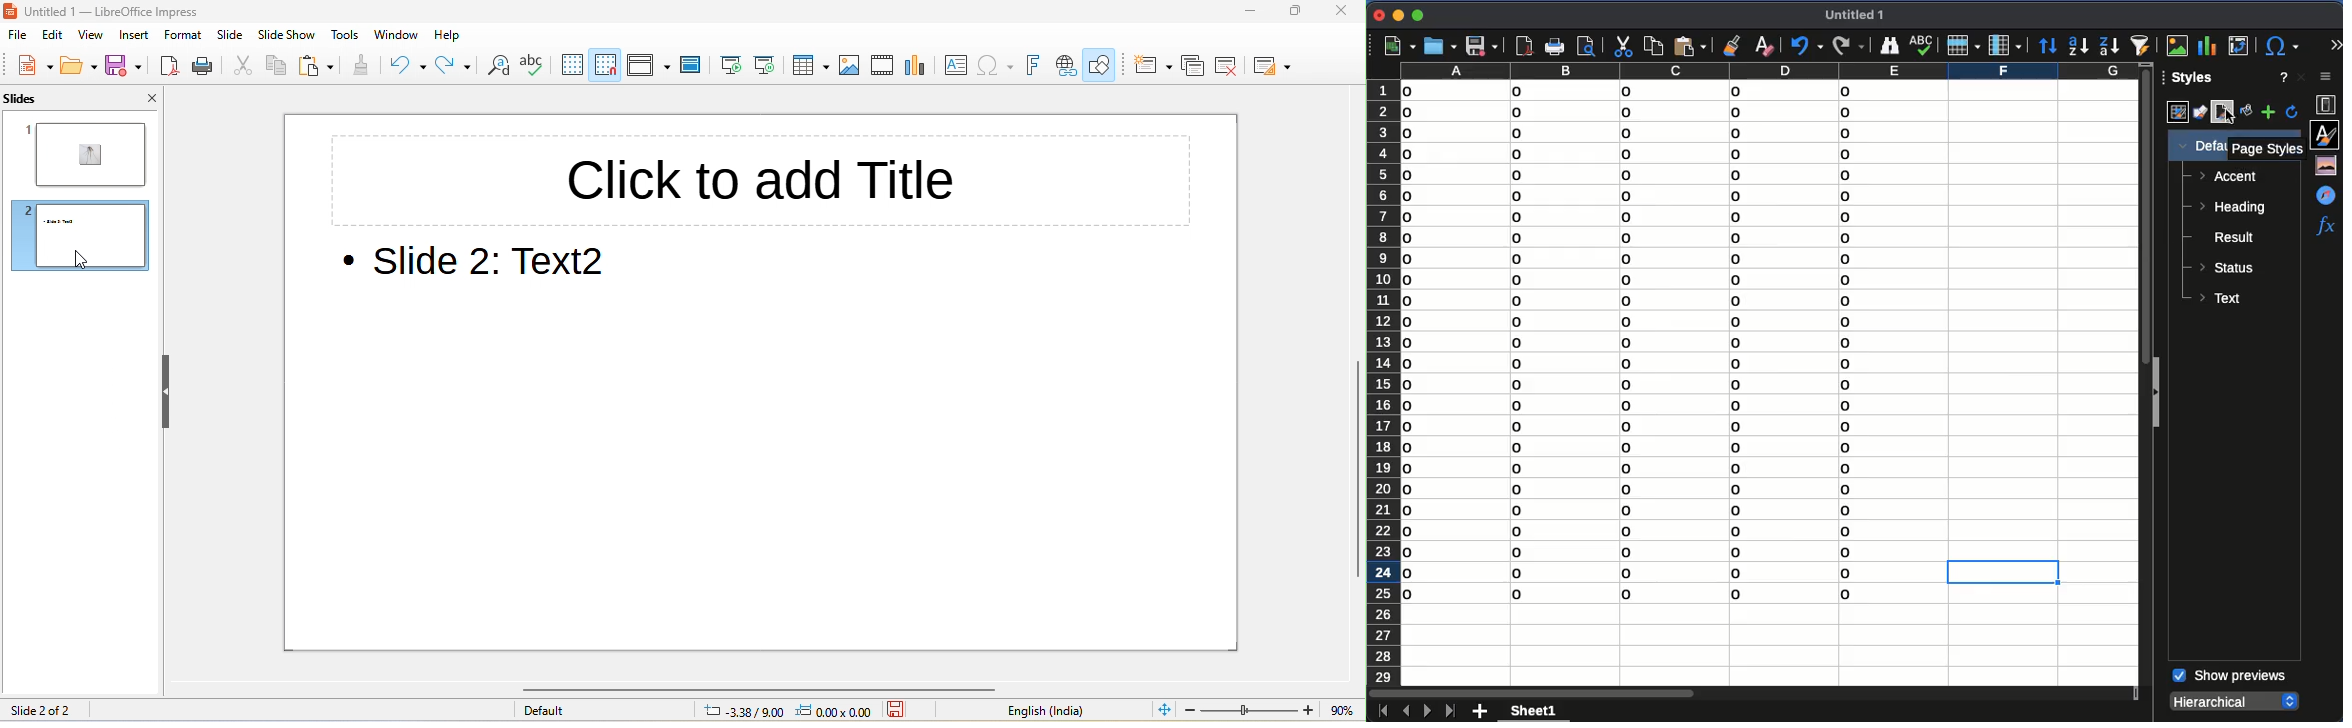 The height and width of the screenshot is (728, 2352). What do you see at coordinates (2334, 43) in the screenshot?
I see `expand` at bounding box center [2334, 43].